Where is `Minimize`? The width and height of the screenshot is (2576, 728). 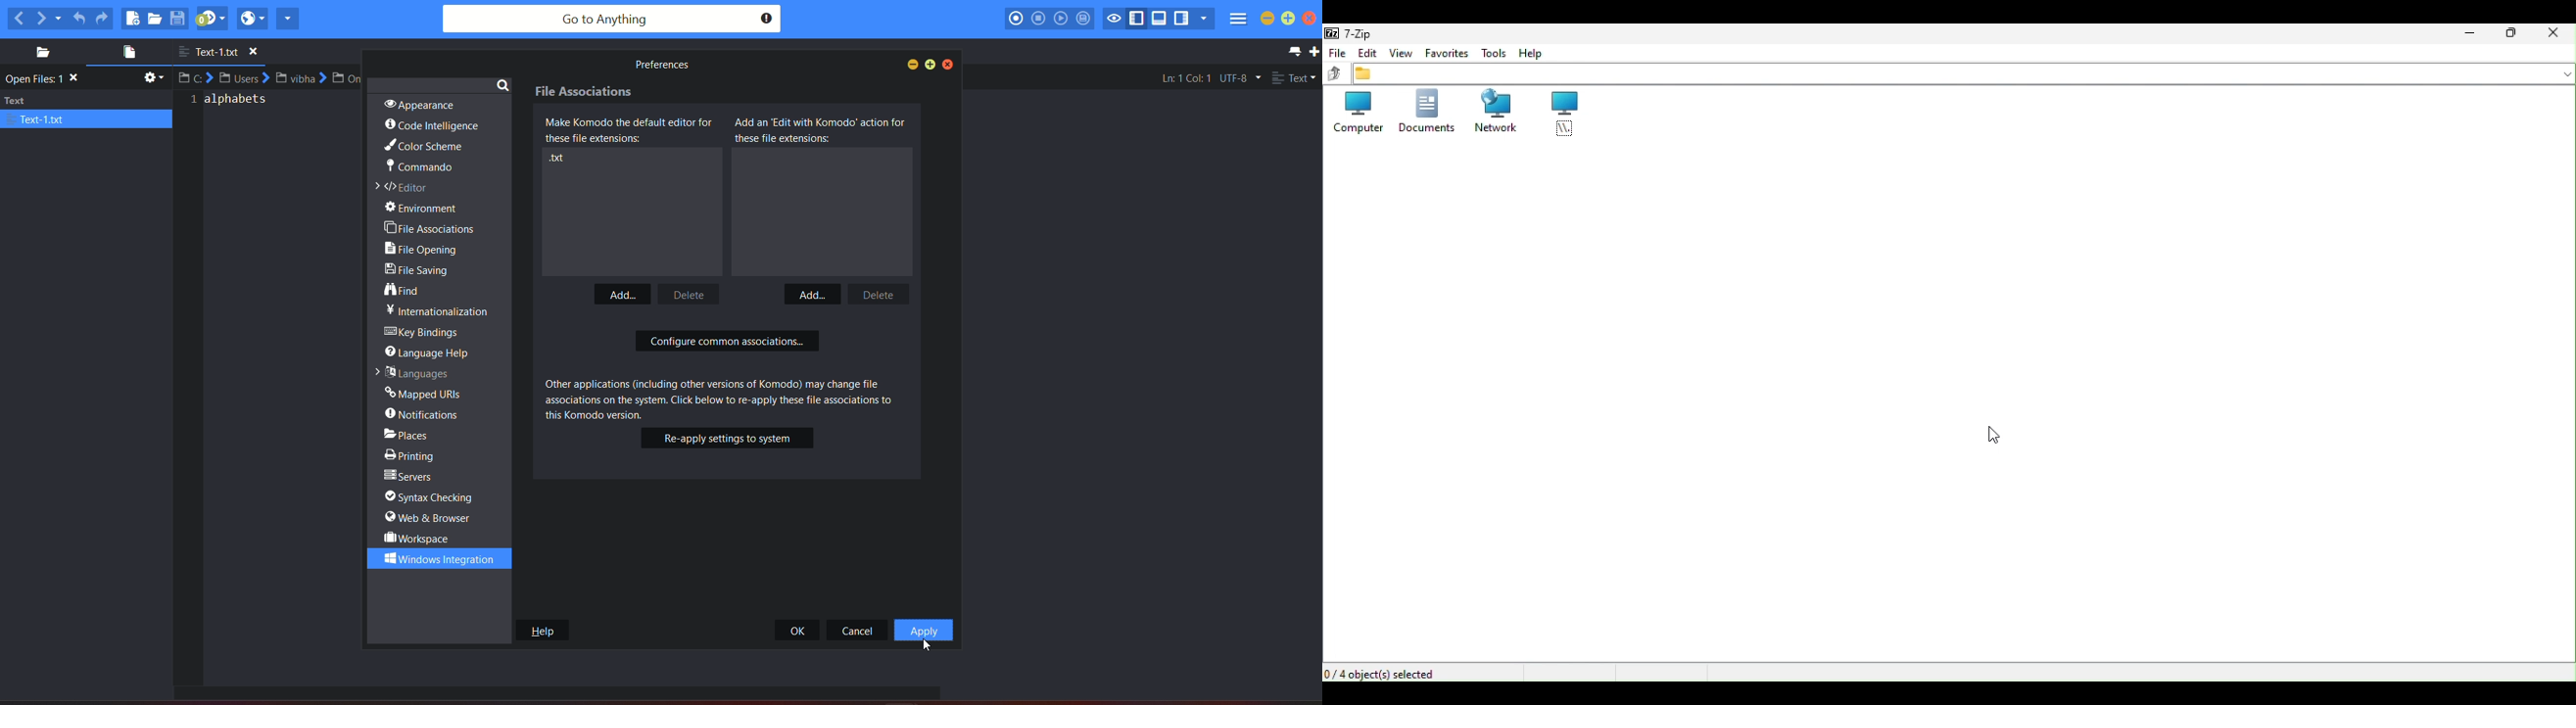 Minimize is located at coordinates (2468, 36).